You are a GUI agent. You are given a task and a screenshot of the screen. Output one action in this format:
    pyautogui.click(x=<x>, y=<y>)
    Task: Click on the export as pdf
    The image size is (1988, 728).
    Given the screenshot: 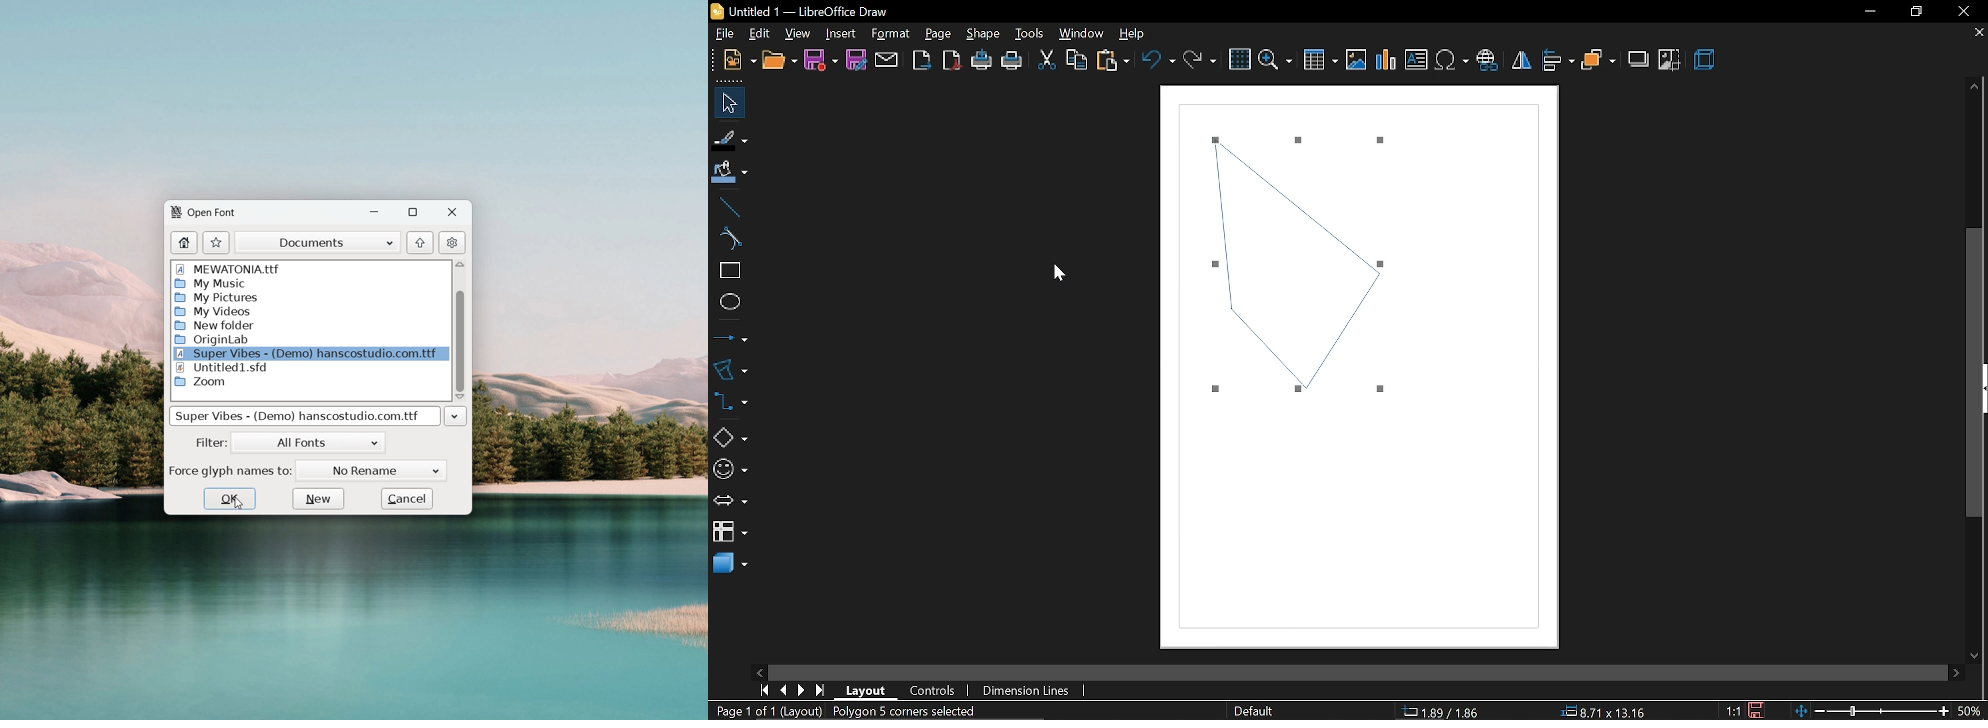 What is the action you would take?
    pyautogui.click(x=953, y=61)
    